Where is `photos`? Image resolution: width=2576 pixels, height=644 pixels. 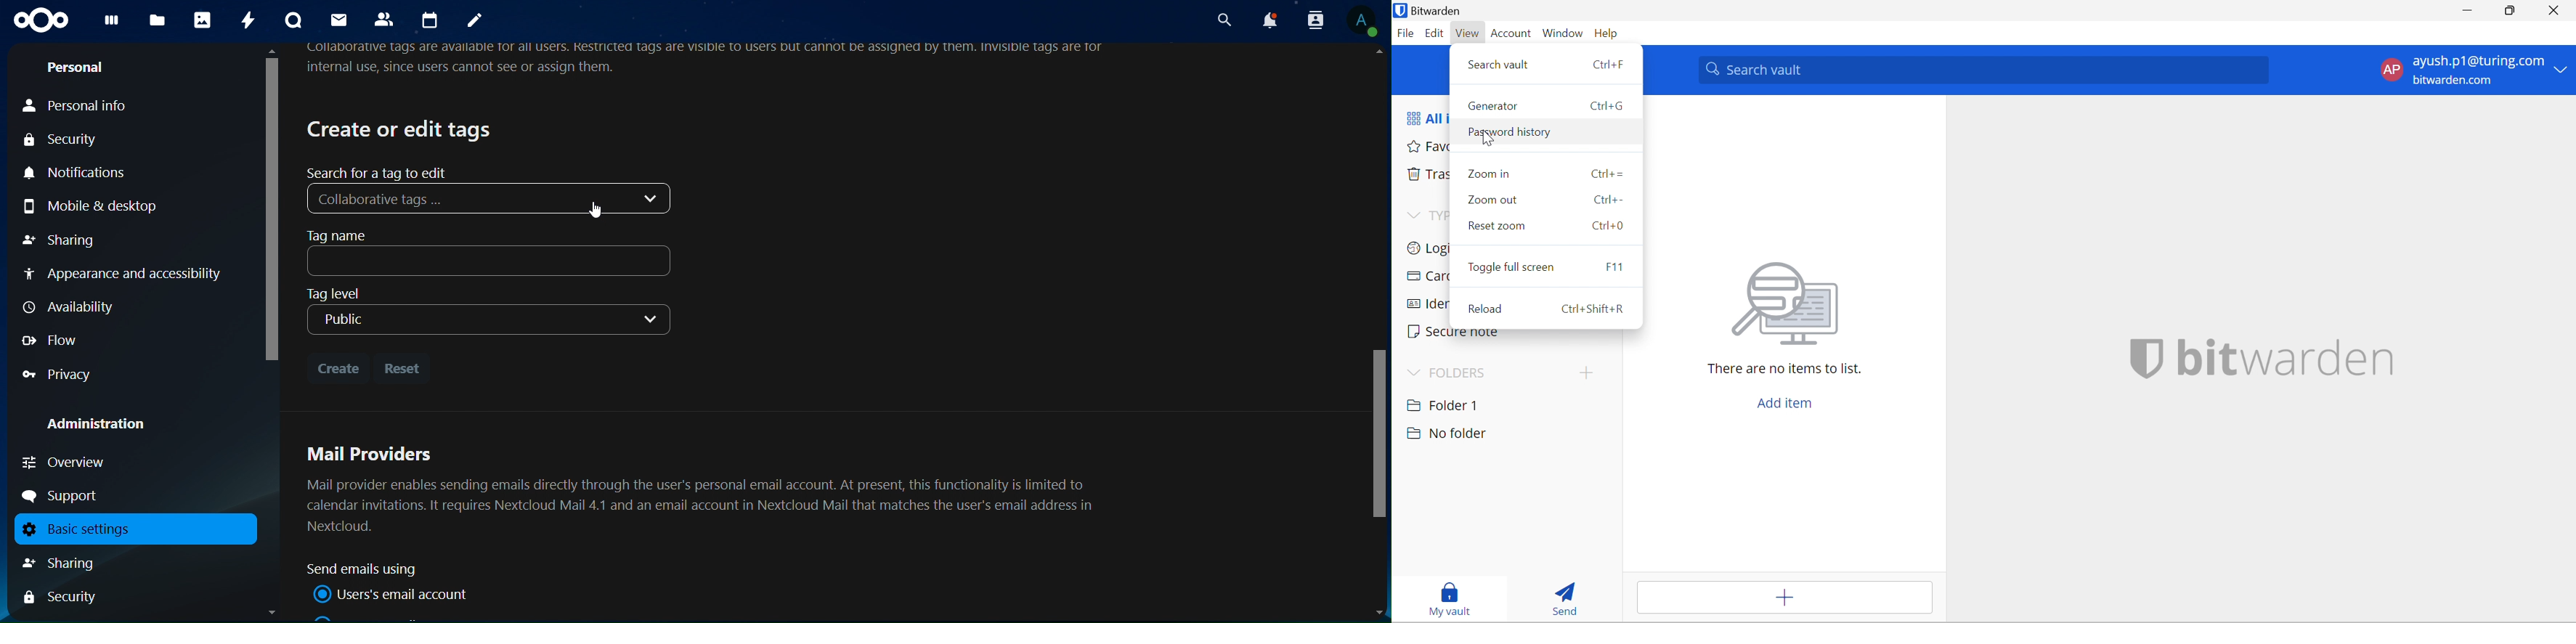
photos is located at coordinates (202, 20).